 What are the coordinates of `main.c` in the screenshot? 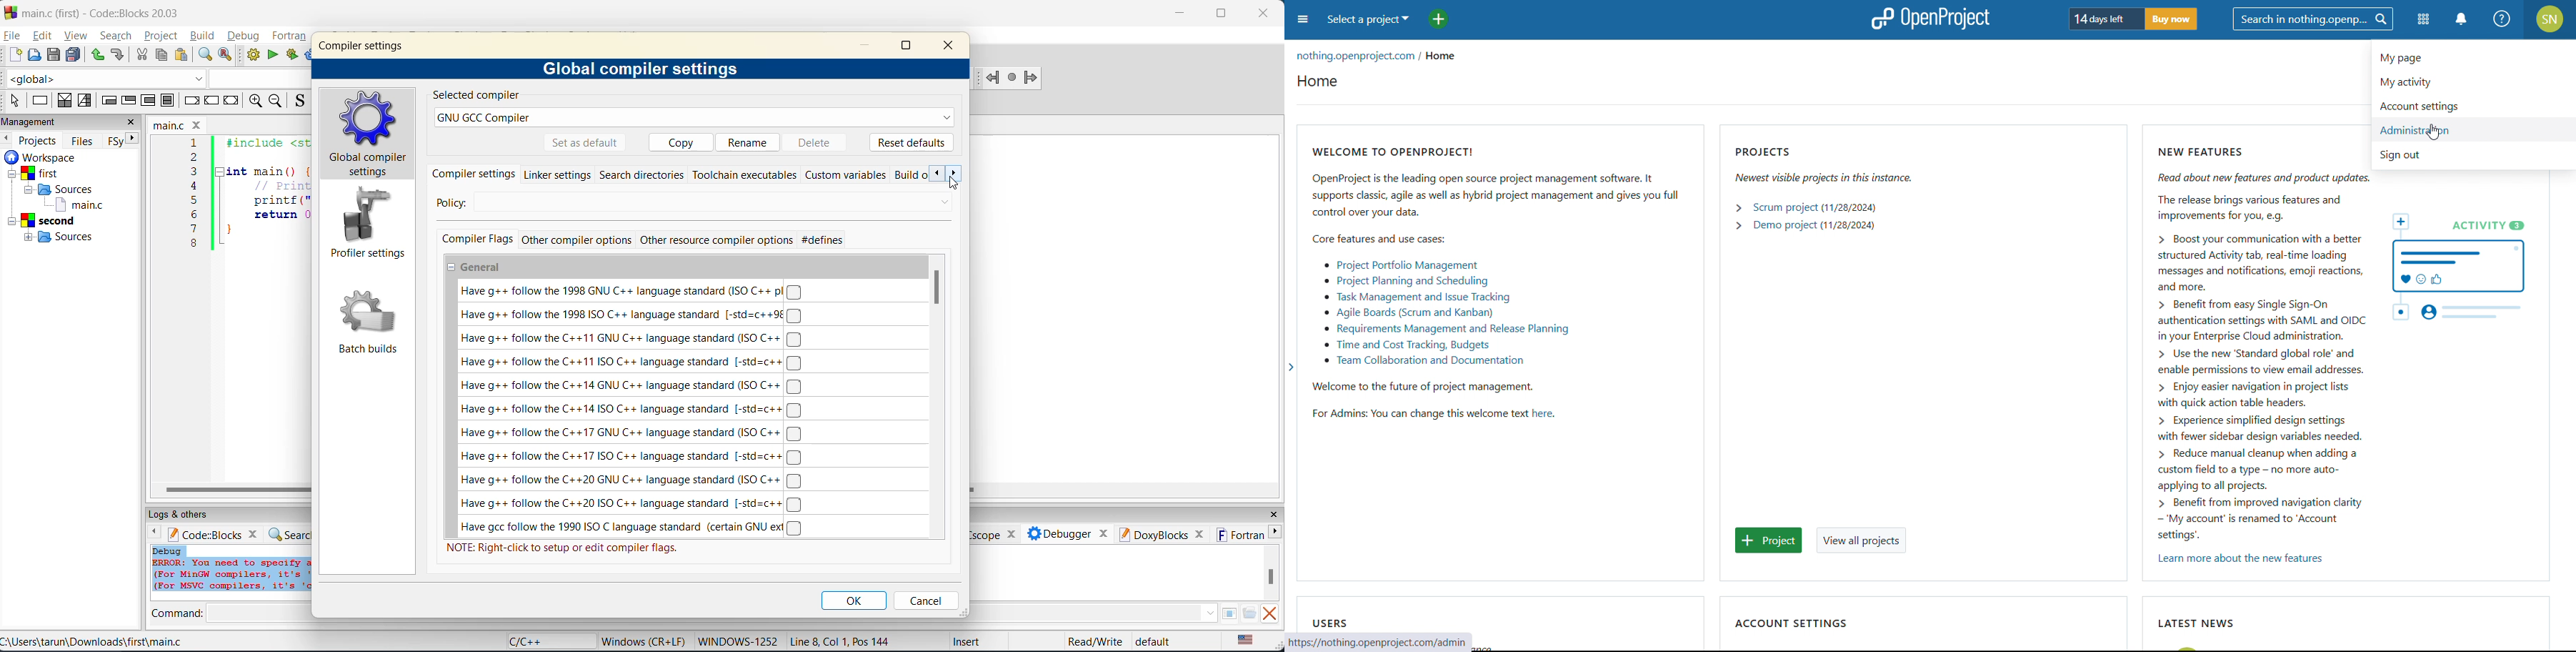 It's located at (179, 124).